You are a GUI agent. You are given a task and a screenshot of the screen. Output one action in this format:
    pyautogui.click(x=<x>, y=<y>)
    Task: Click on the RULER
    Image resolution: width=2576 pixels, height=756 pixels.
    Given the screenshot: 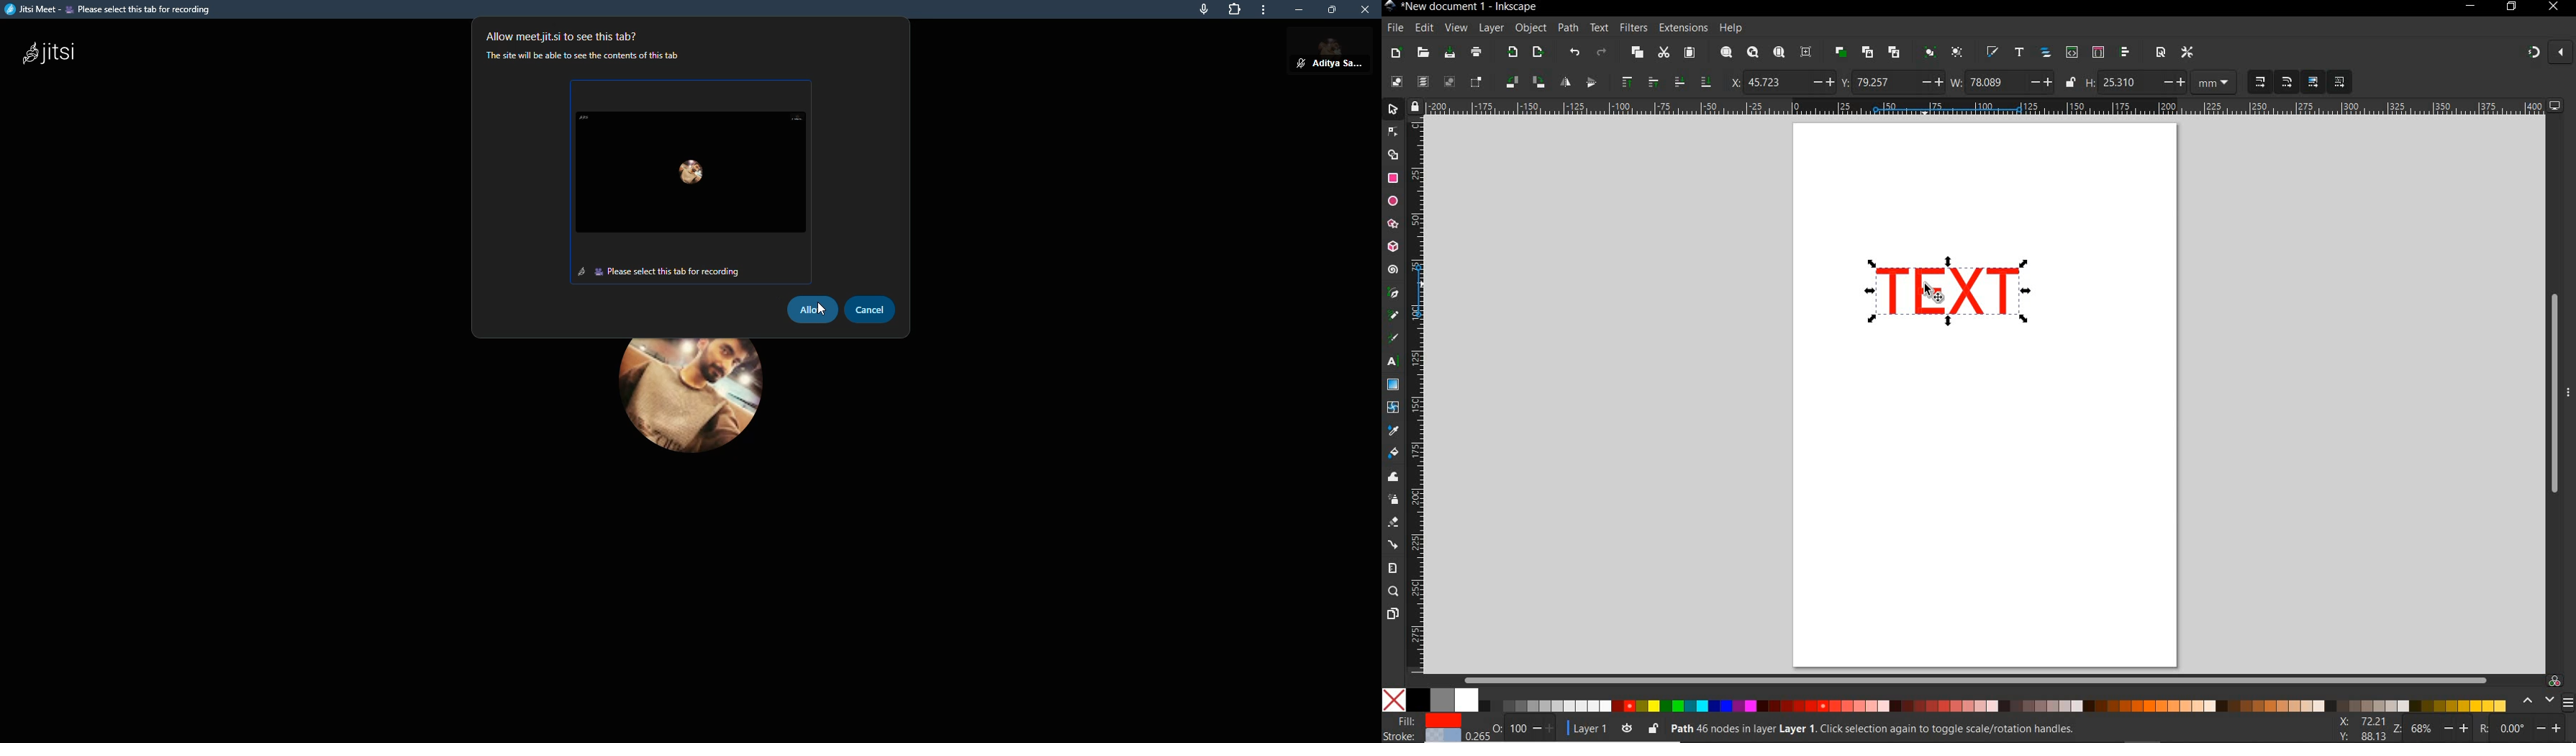 What is the action you would take?
    pyautogui.click(x=1418, y=396)
    